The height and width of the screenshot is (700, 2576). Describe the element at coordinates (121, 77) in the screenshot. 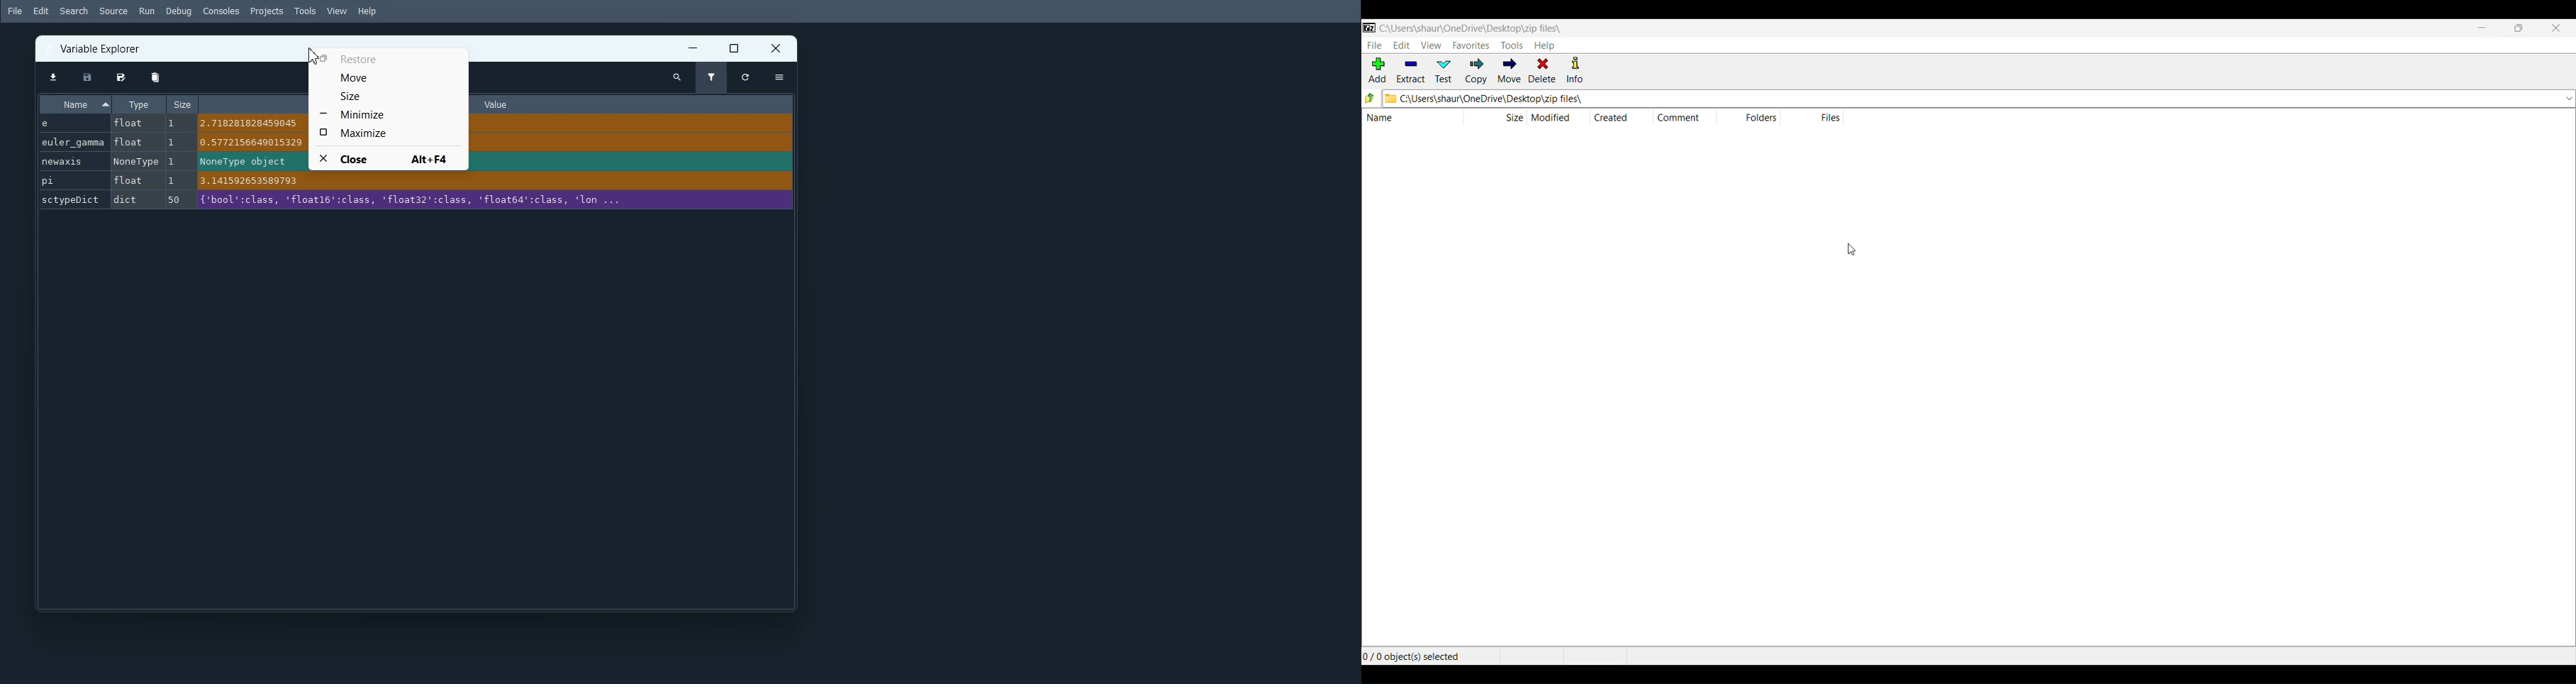

I see `Save data as` at that location.